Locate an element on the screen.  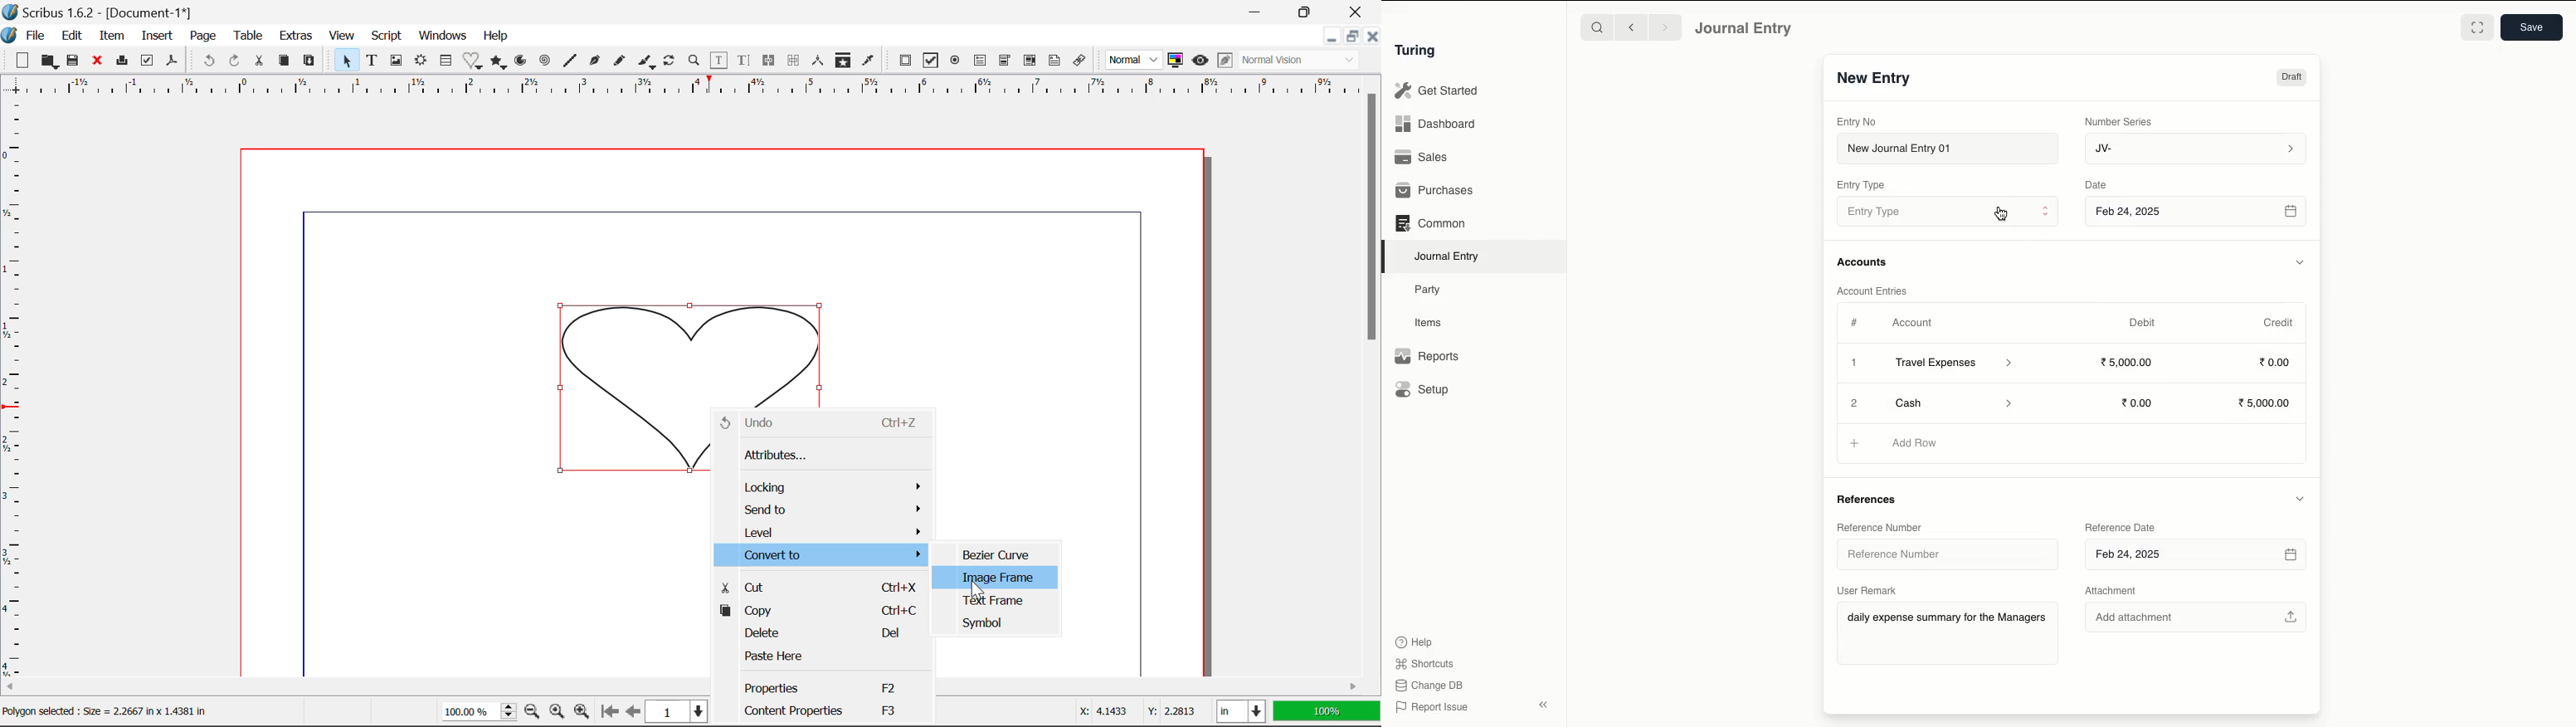
Cursor is located at coordinates (979, 588).